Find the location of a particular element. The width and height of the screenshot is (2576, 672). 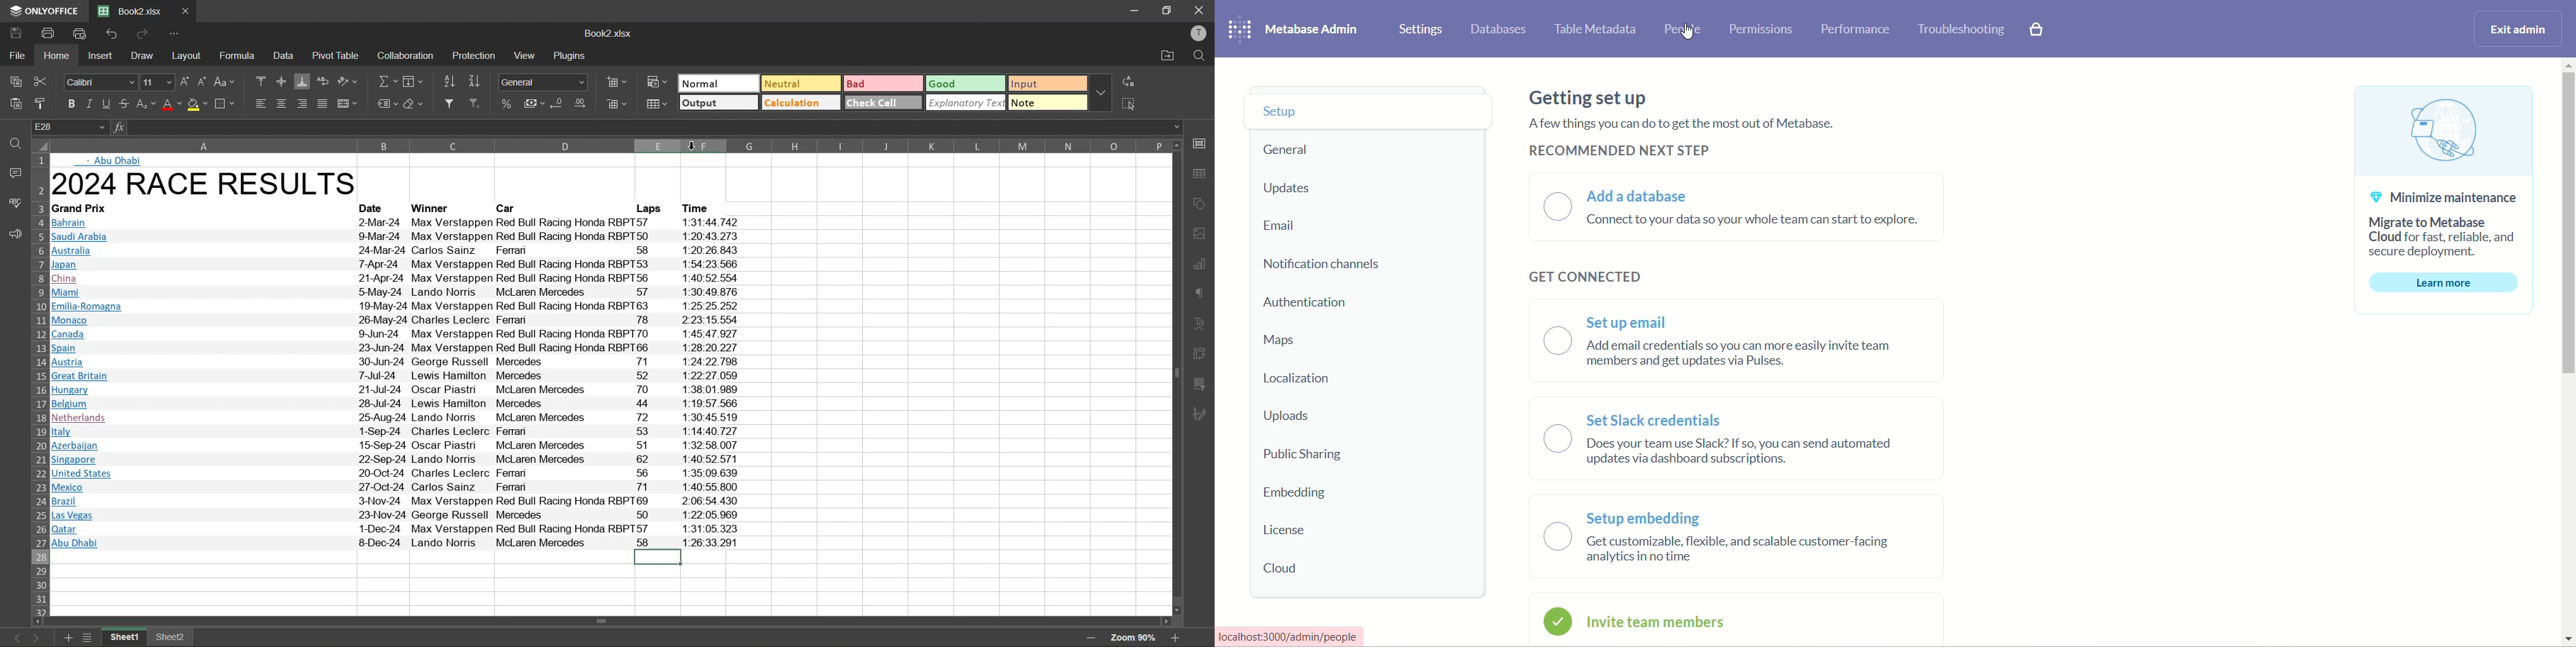

align center is located at coordinates (282, 102).